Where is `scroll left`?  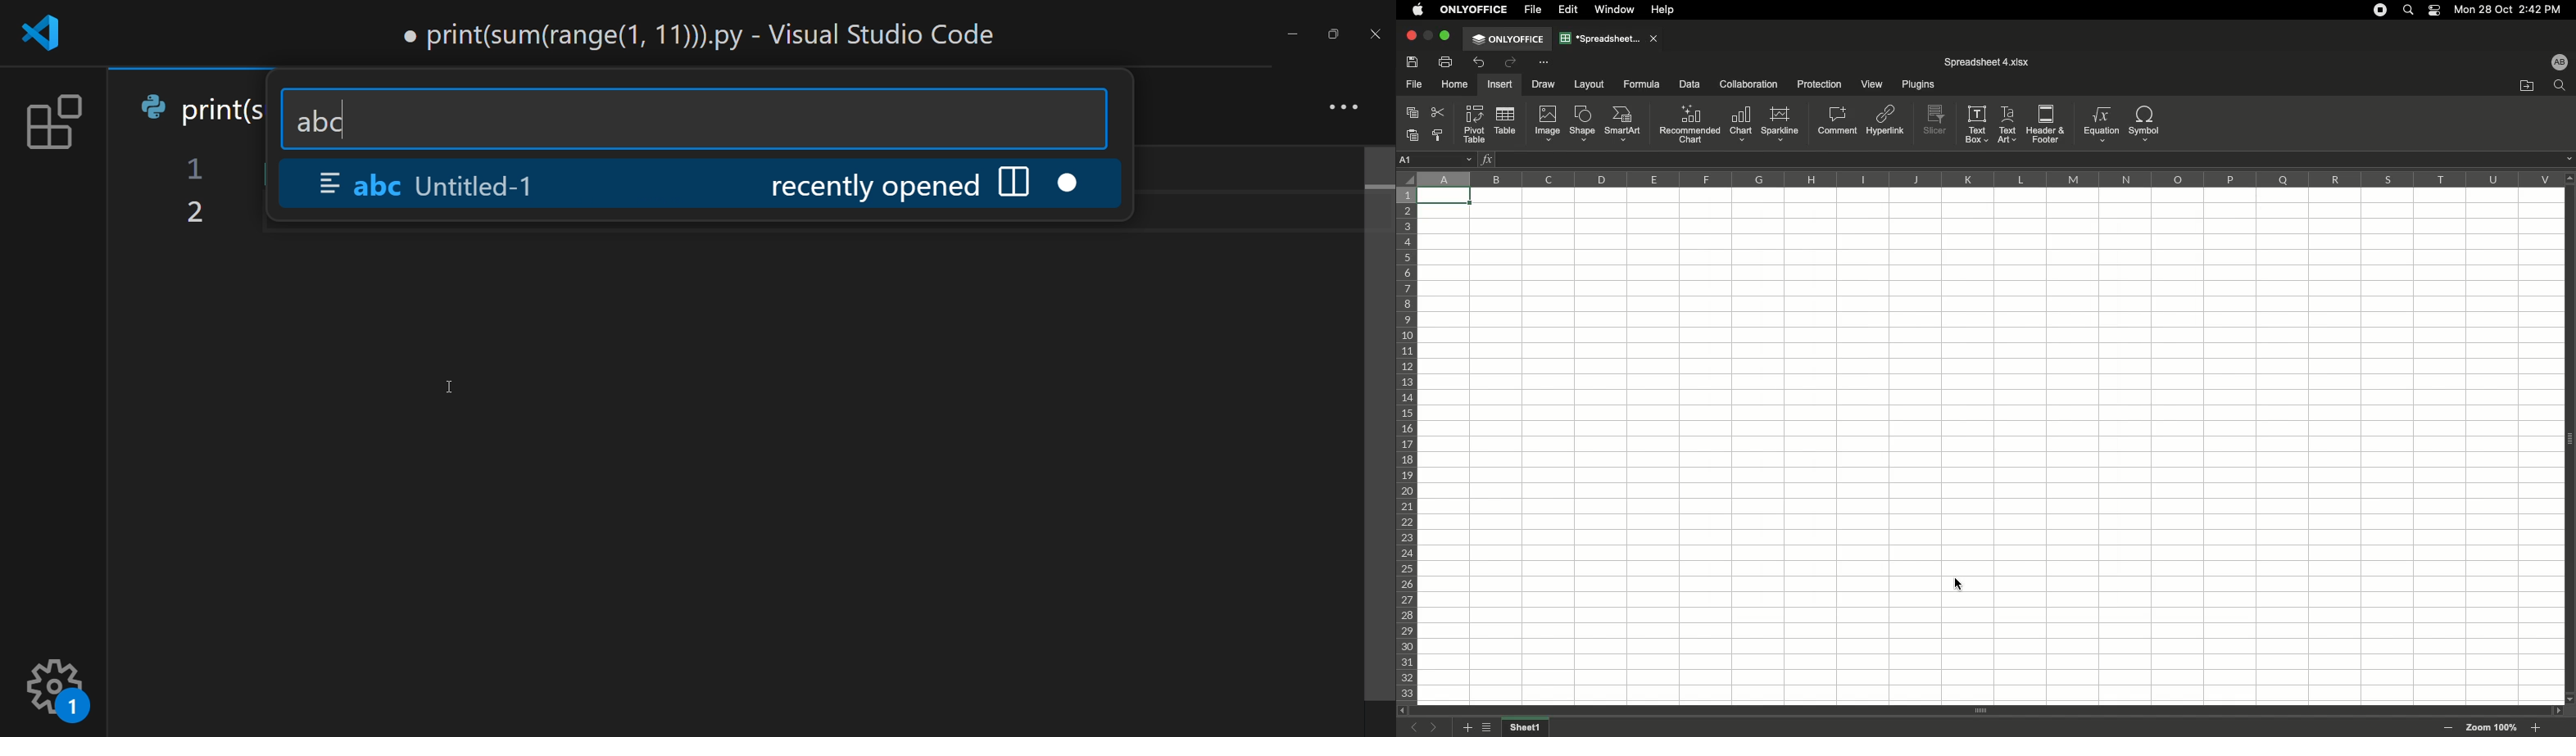 scroll left is located at coordinates (1404, 711).